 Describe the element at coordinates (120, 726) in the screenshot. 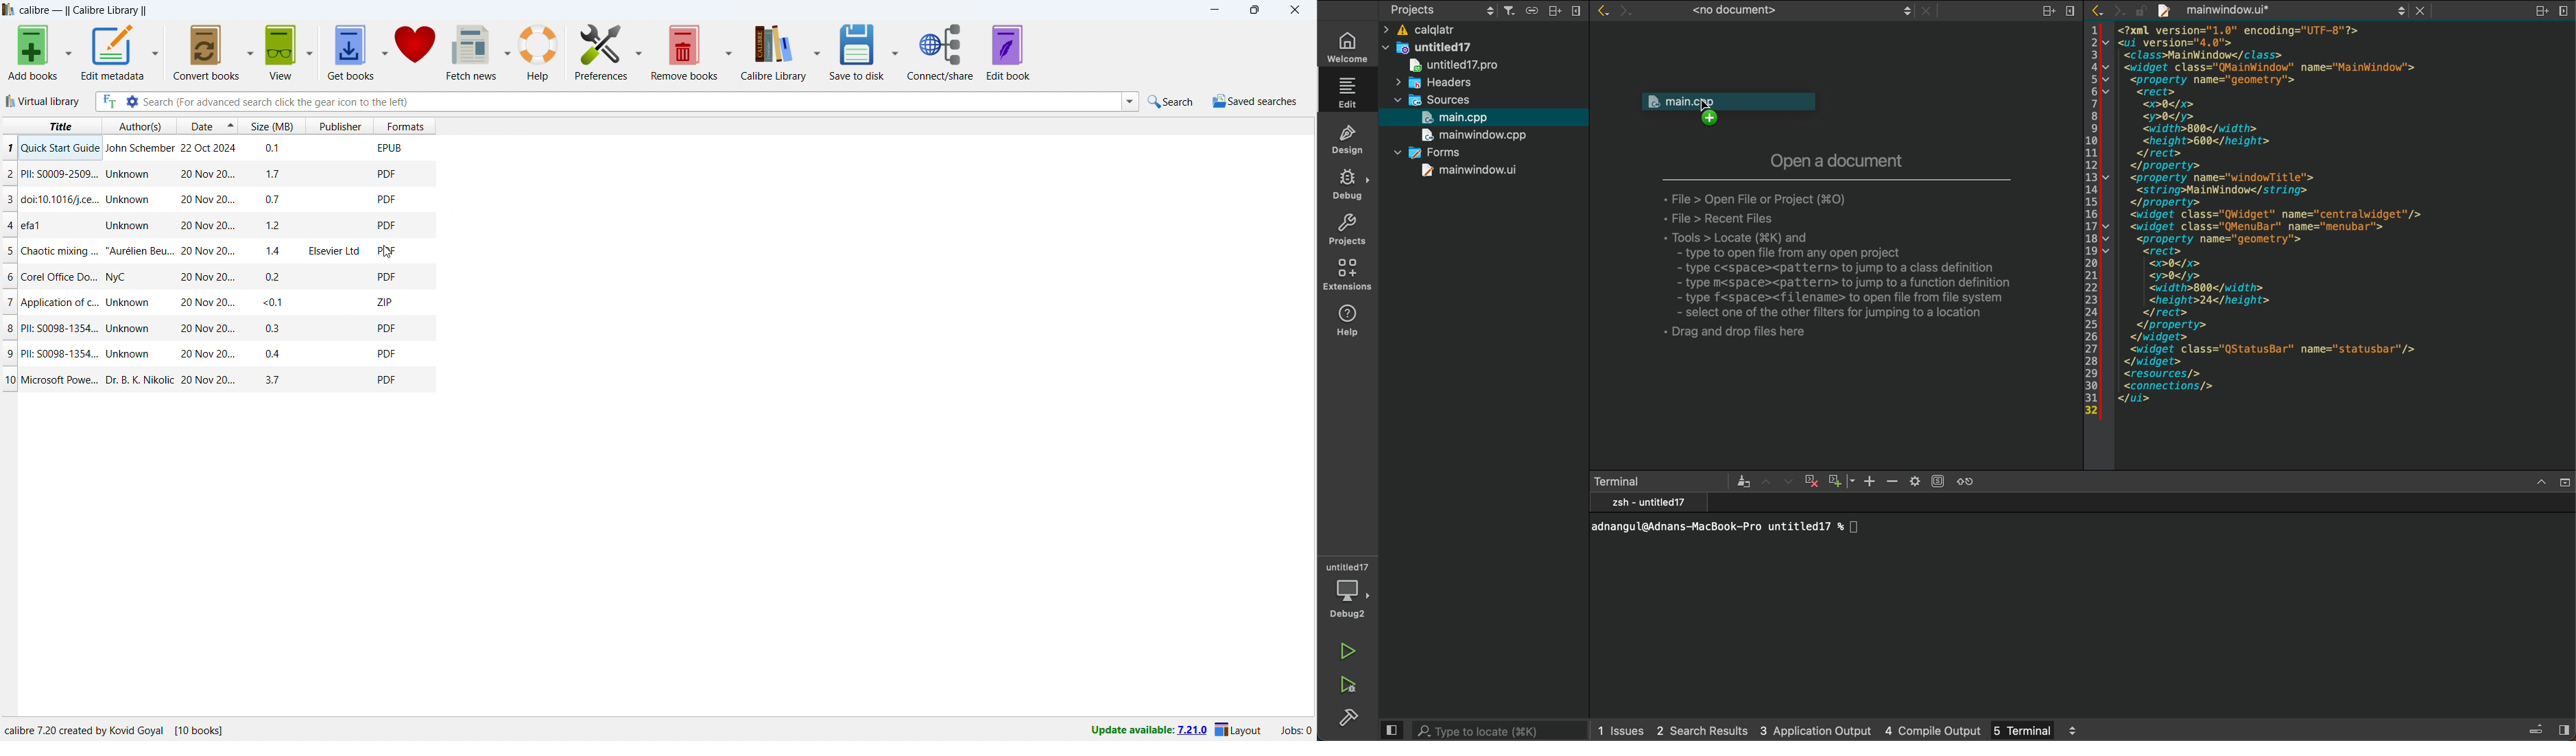

I see `` at that location.